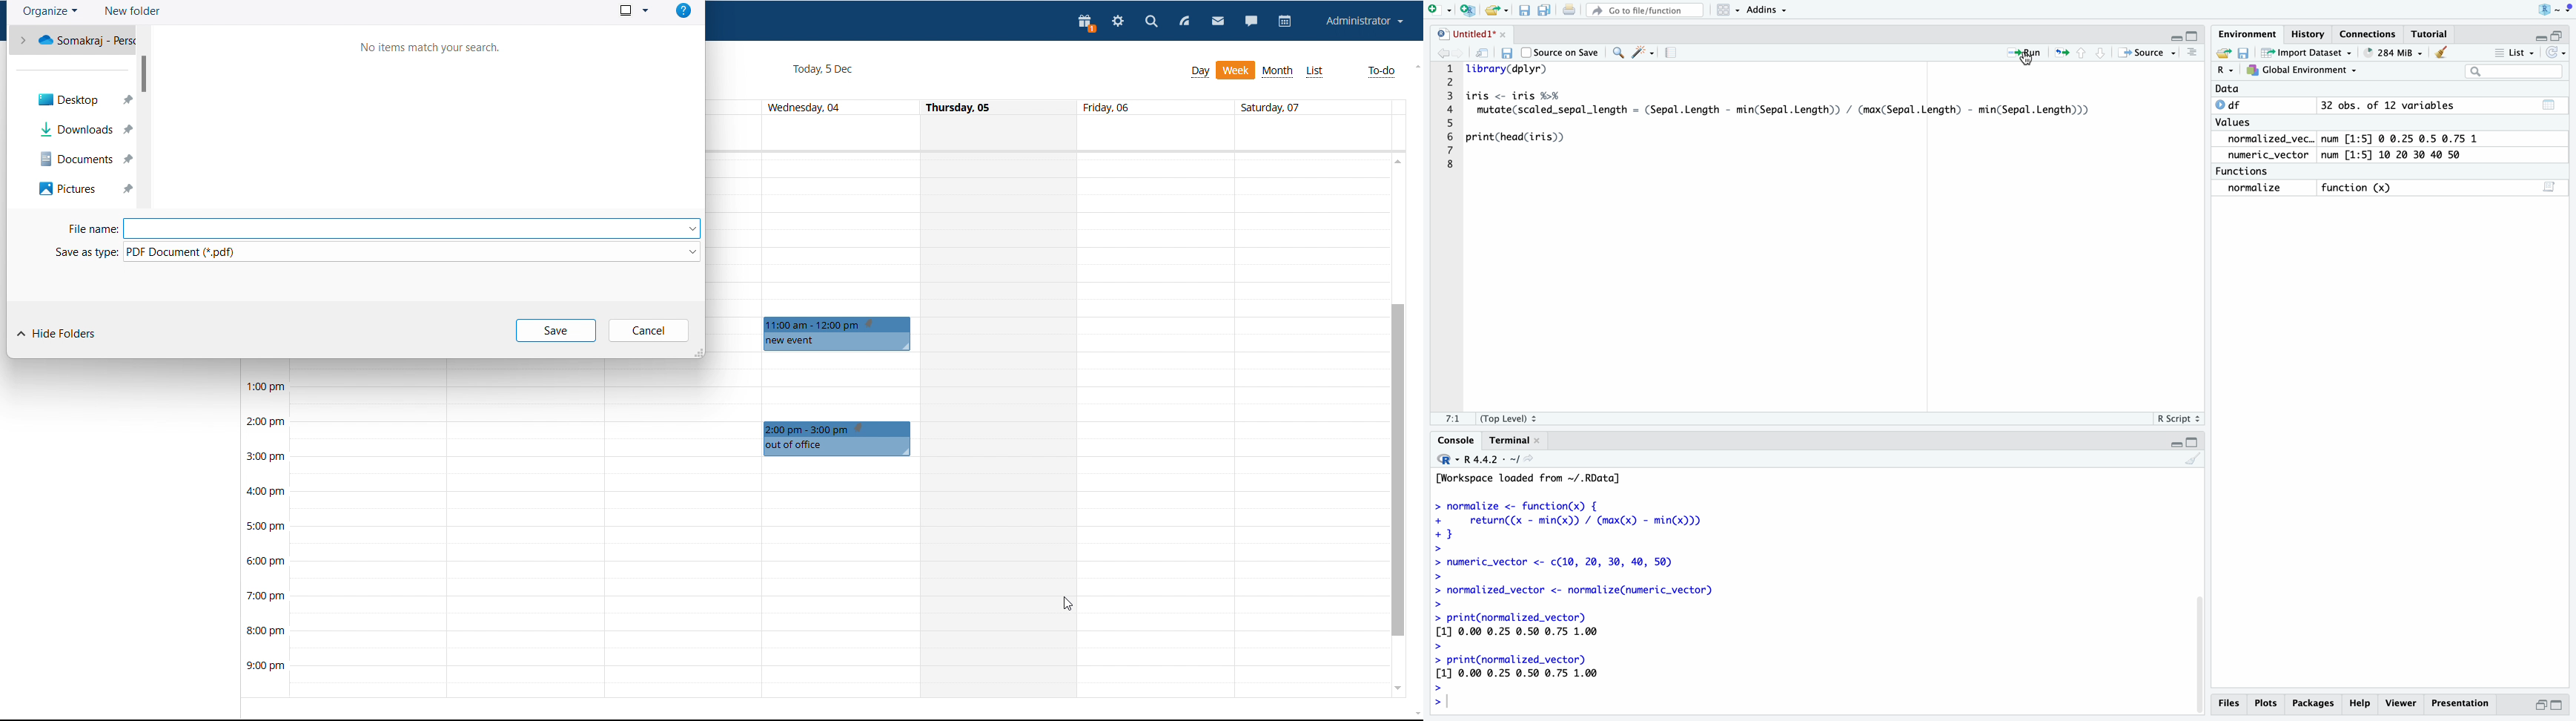  I want to click on Viewer, so click(2402, 702).